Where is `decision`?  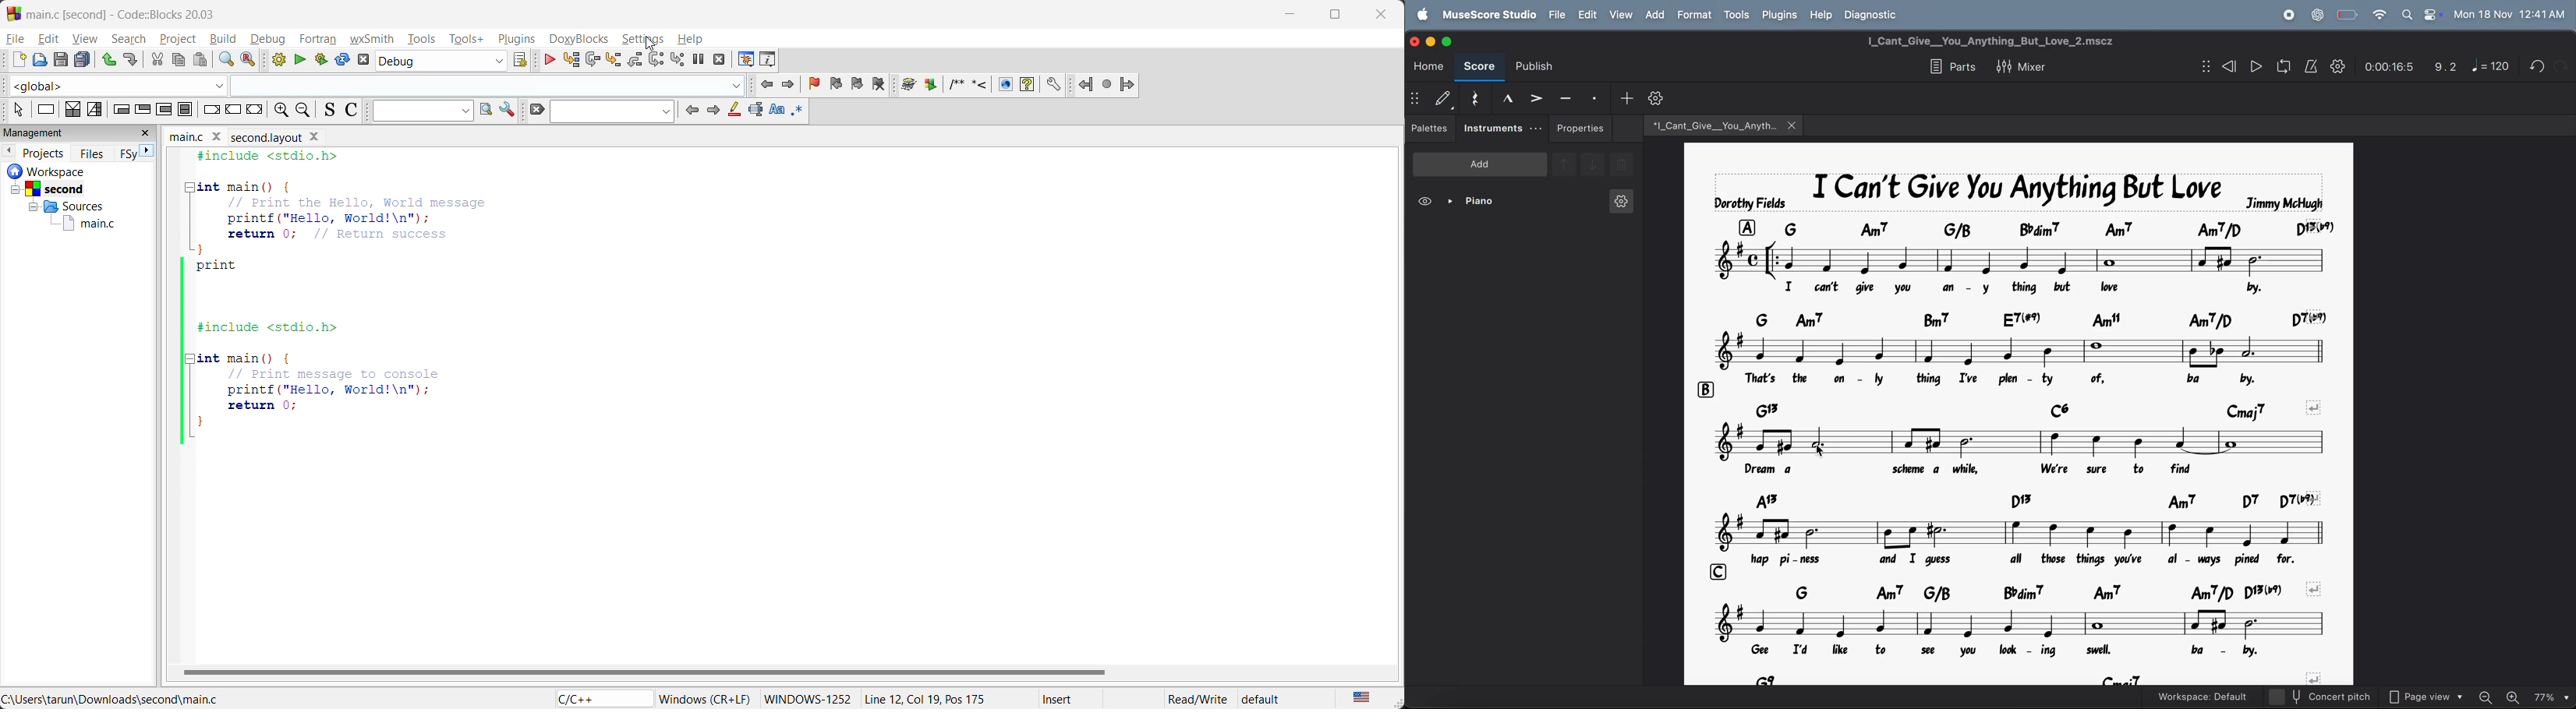
decision is located at coordinates (74, 109).